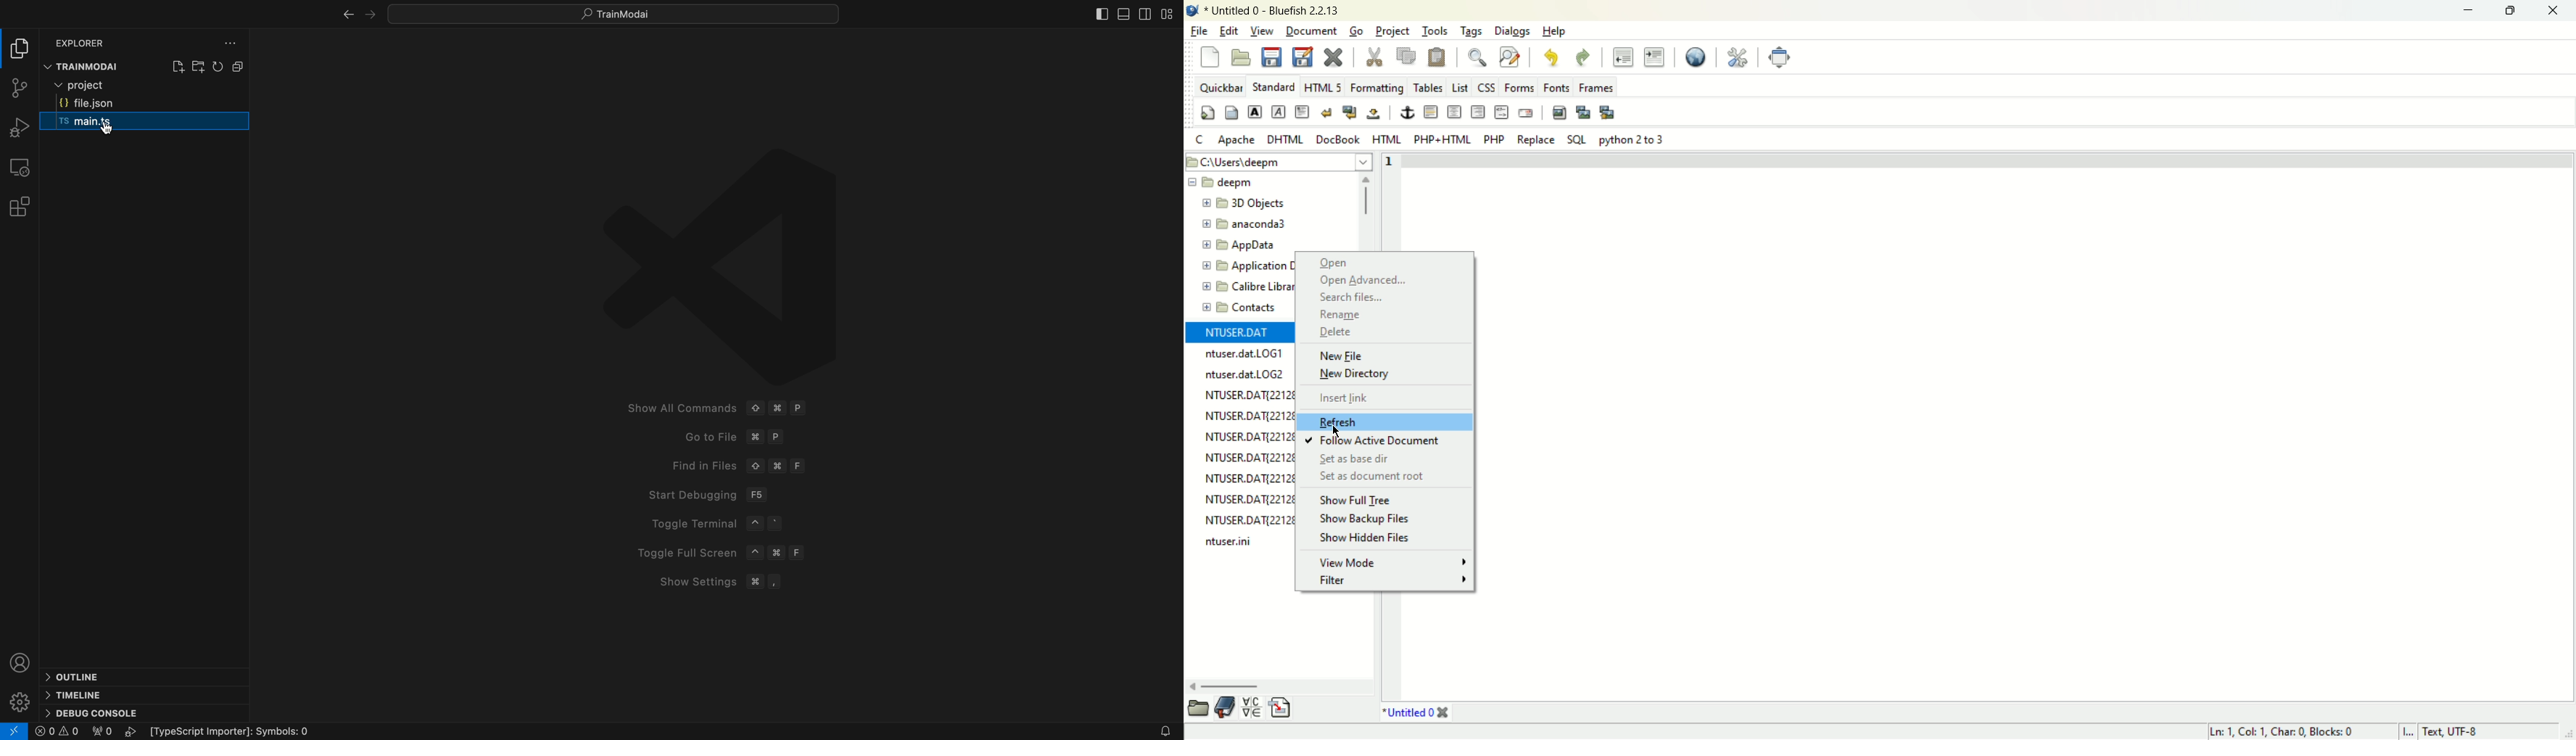  I want to click on HTML comment, so click(1500, 112).